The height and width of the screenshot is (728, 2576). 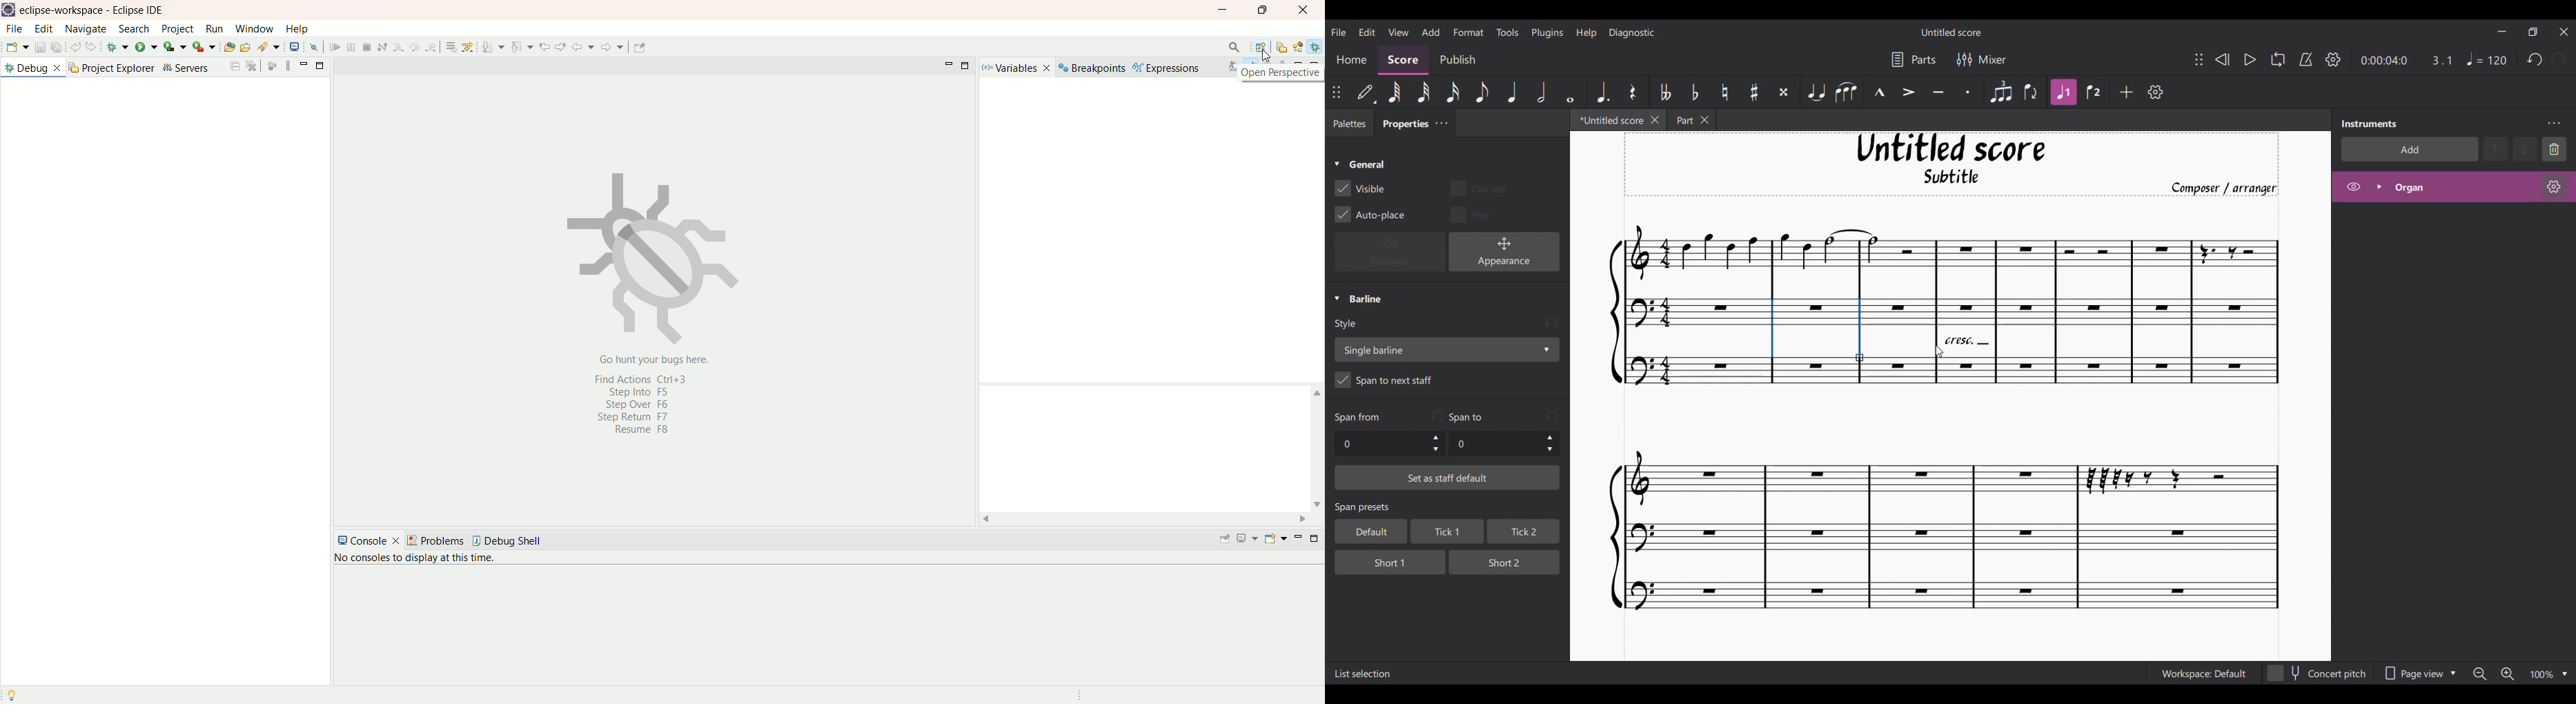 What do you see at coordinates (1445, 533) in the screenshot?
I see `tick 1` at bounding box center [1445, 533].